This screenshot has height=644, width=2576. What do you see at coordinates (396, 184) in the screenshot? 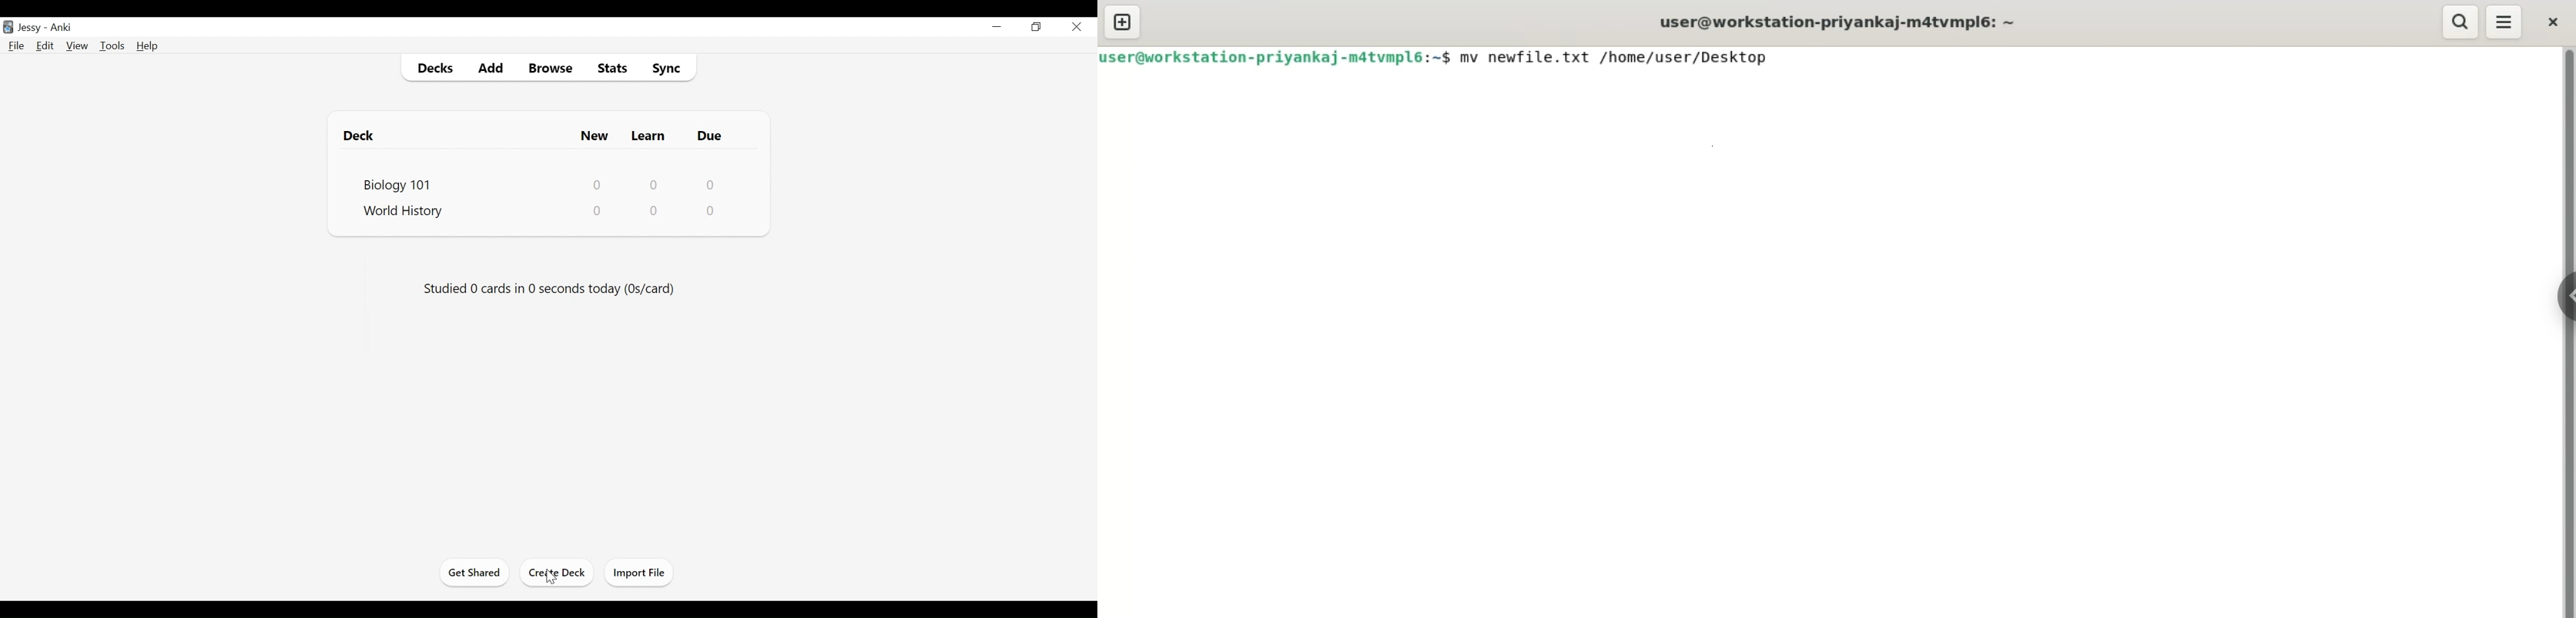
I see `Biology 101` at bounding box center [396, 184].